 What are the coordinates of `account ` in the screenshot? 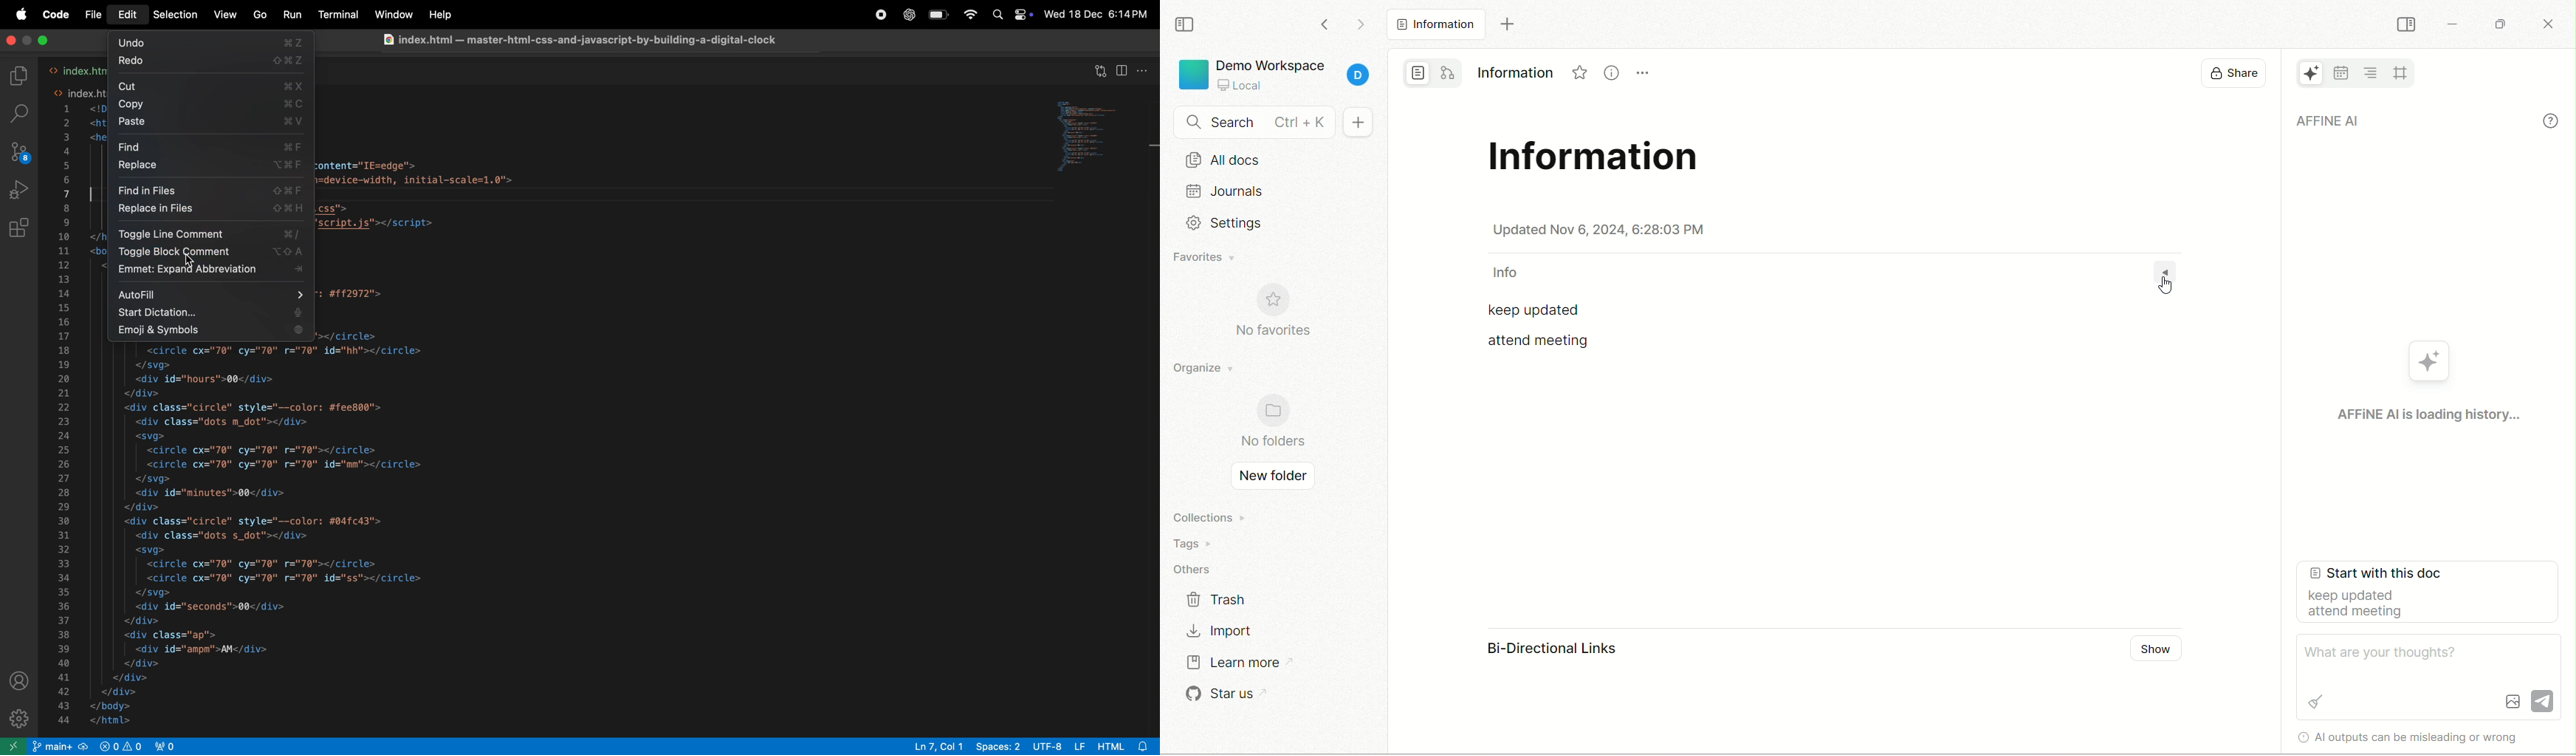 It's located at (1362, 75).